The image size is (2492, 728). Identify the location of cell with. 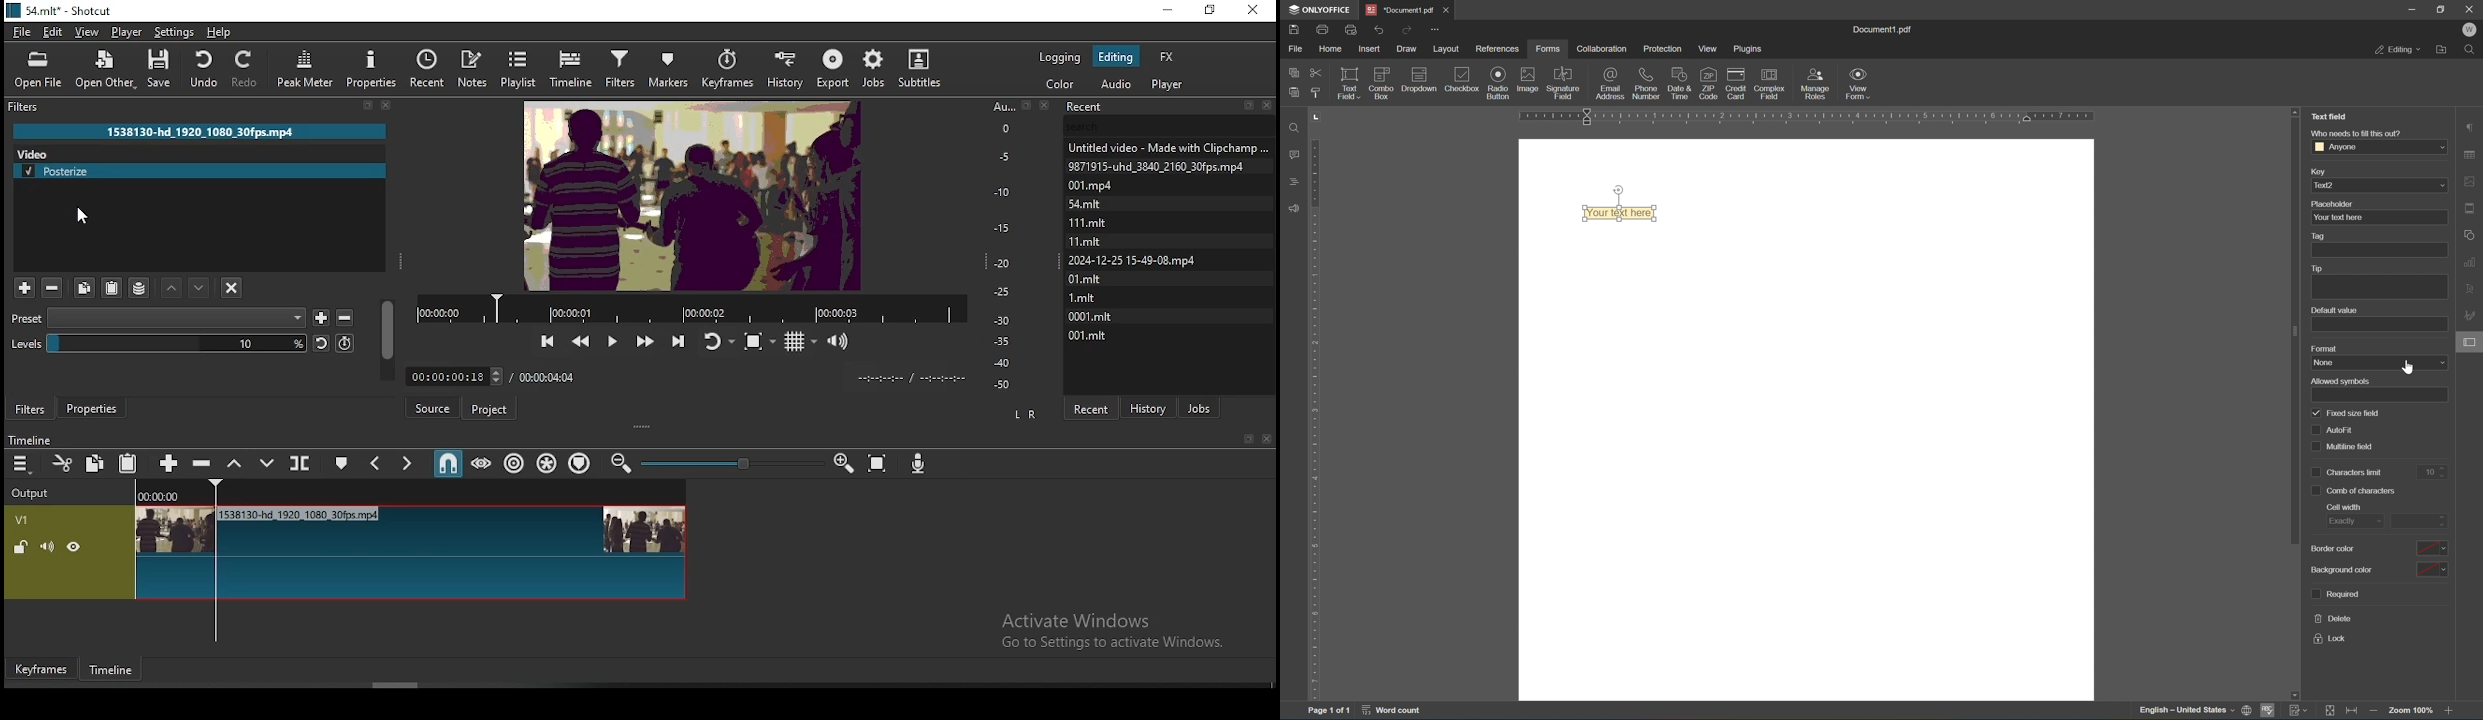
(2348, 507).